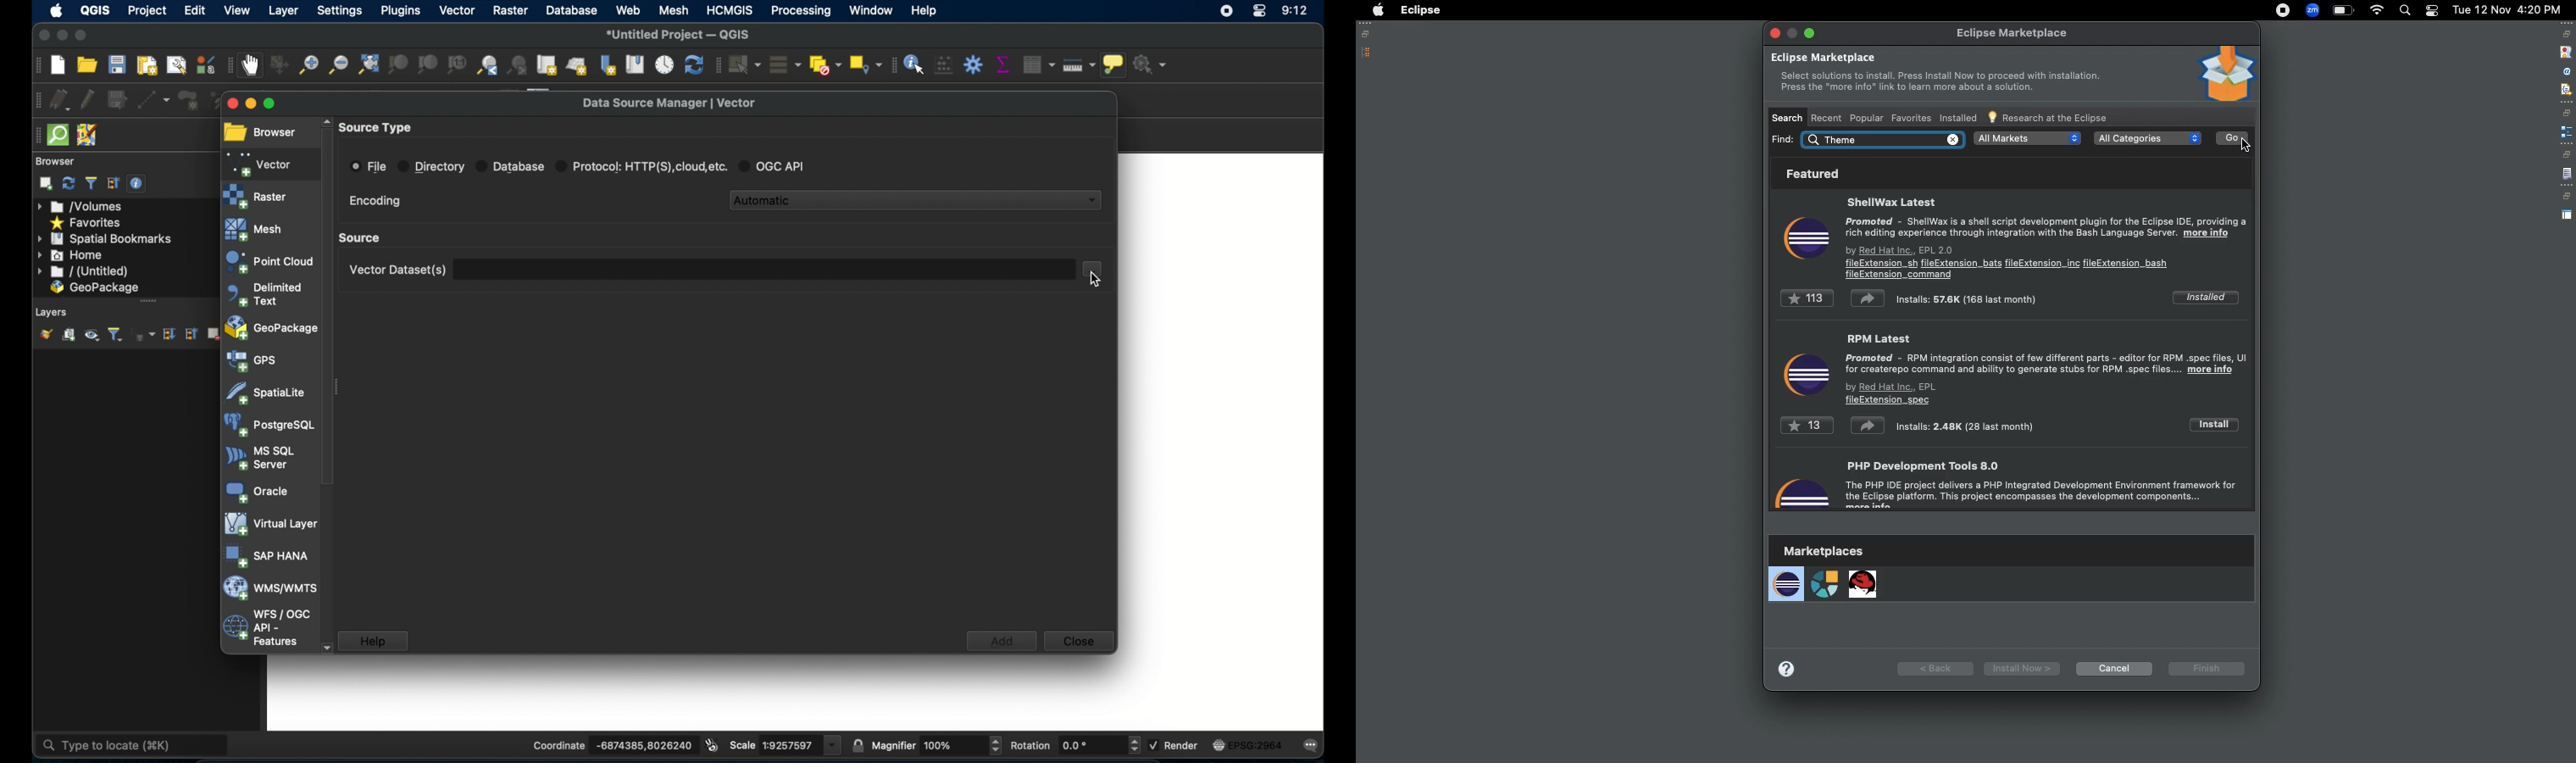 This screenshot has height=784, width=2576. Describe the element at coordinates (196, 10) in the screenshot. I see `edit` at that location.